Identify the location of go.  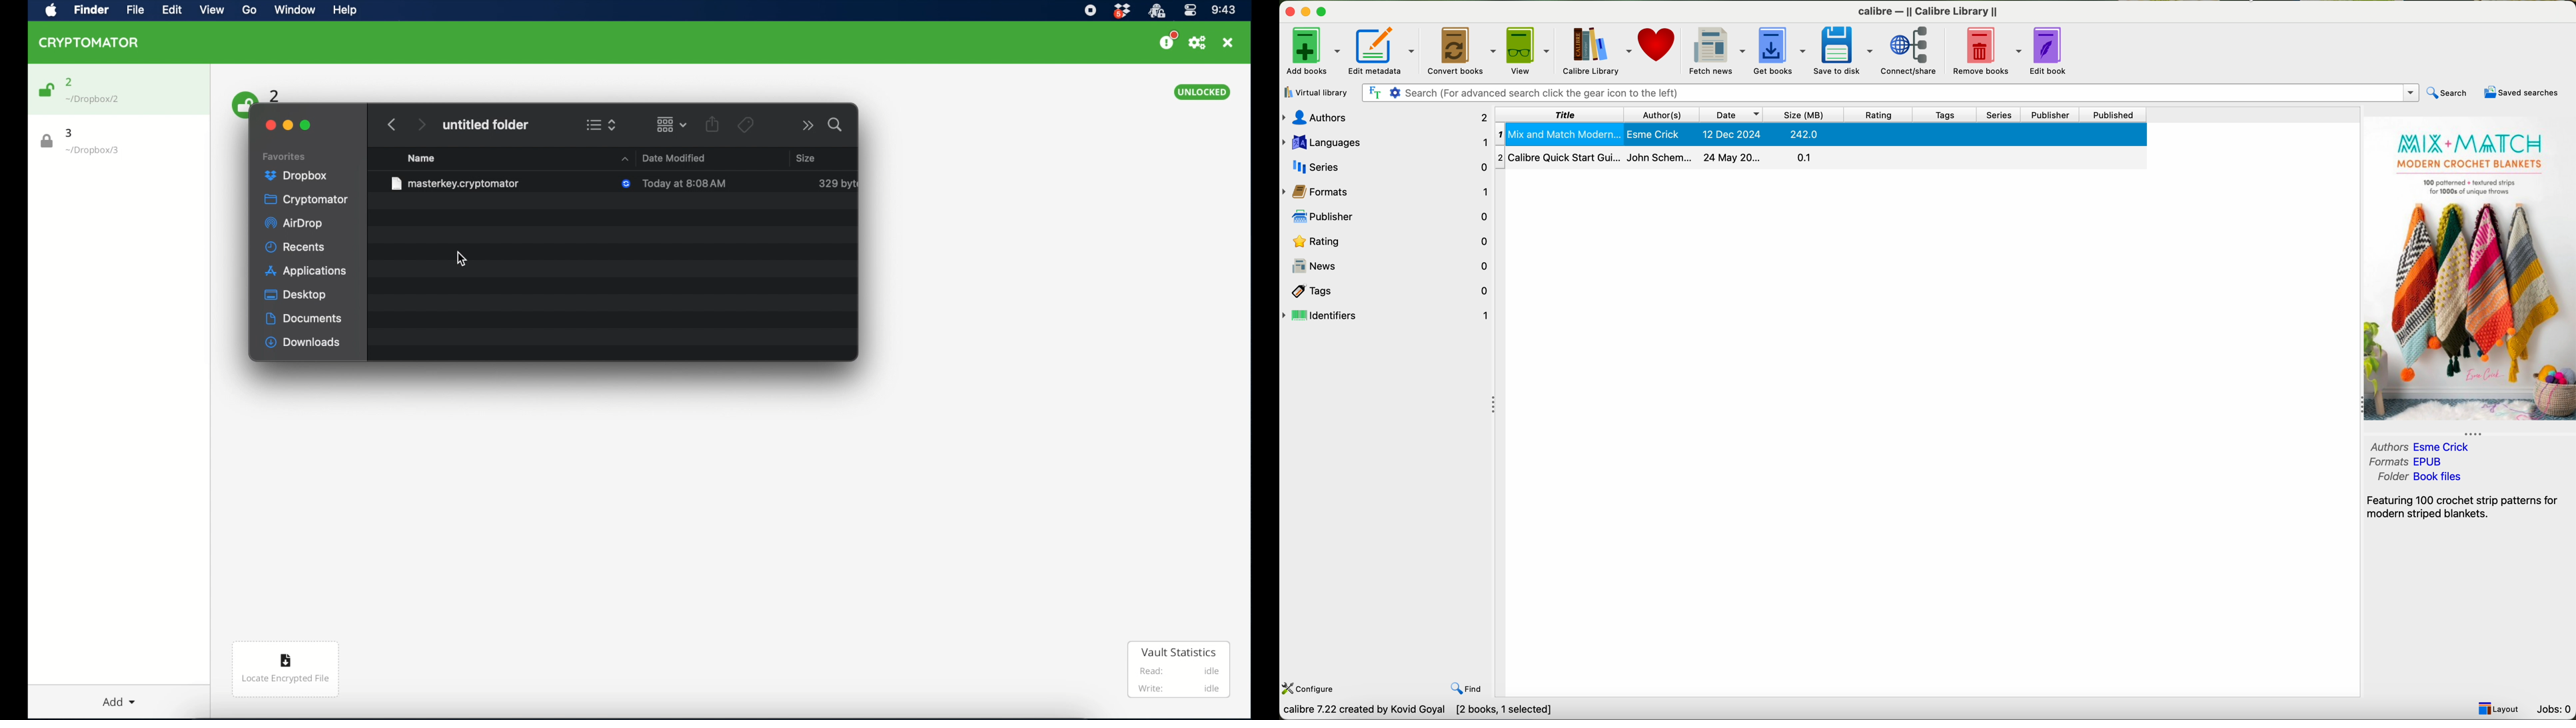
(248, 10).